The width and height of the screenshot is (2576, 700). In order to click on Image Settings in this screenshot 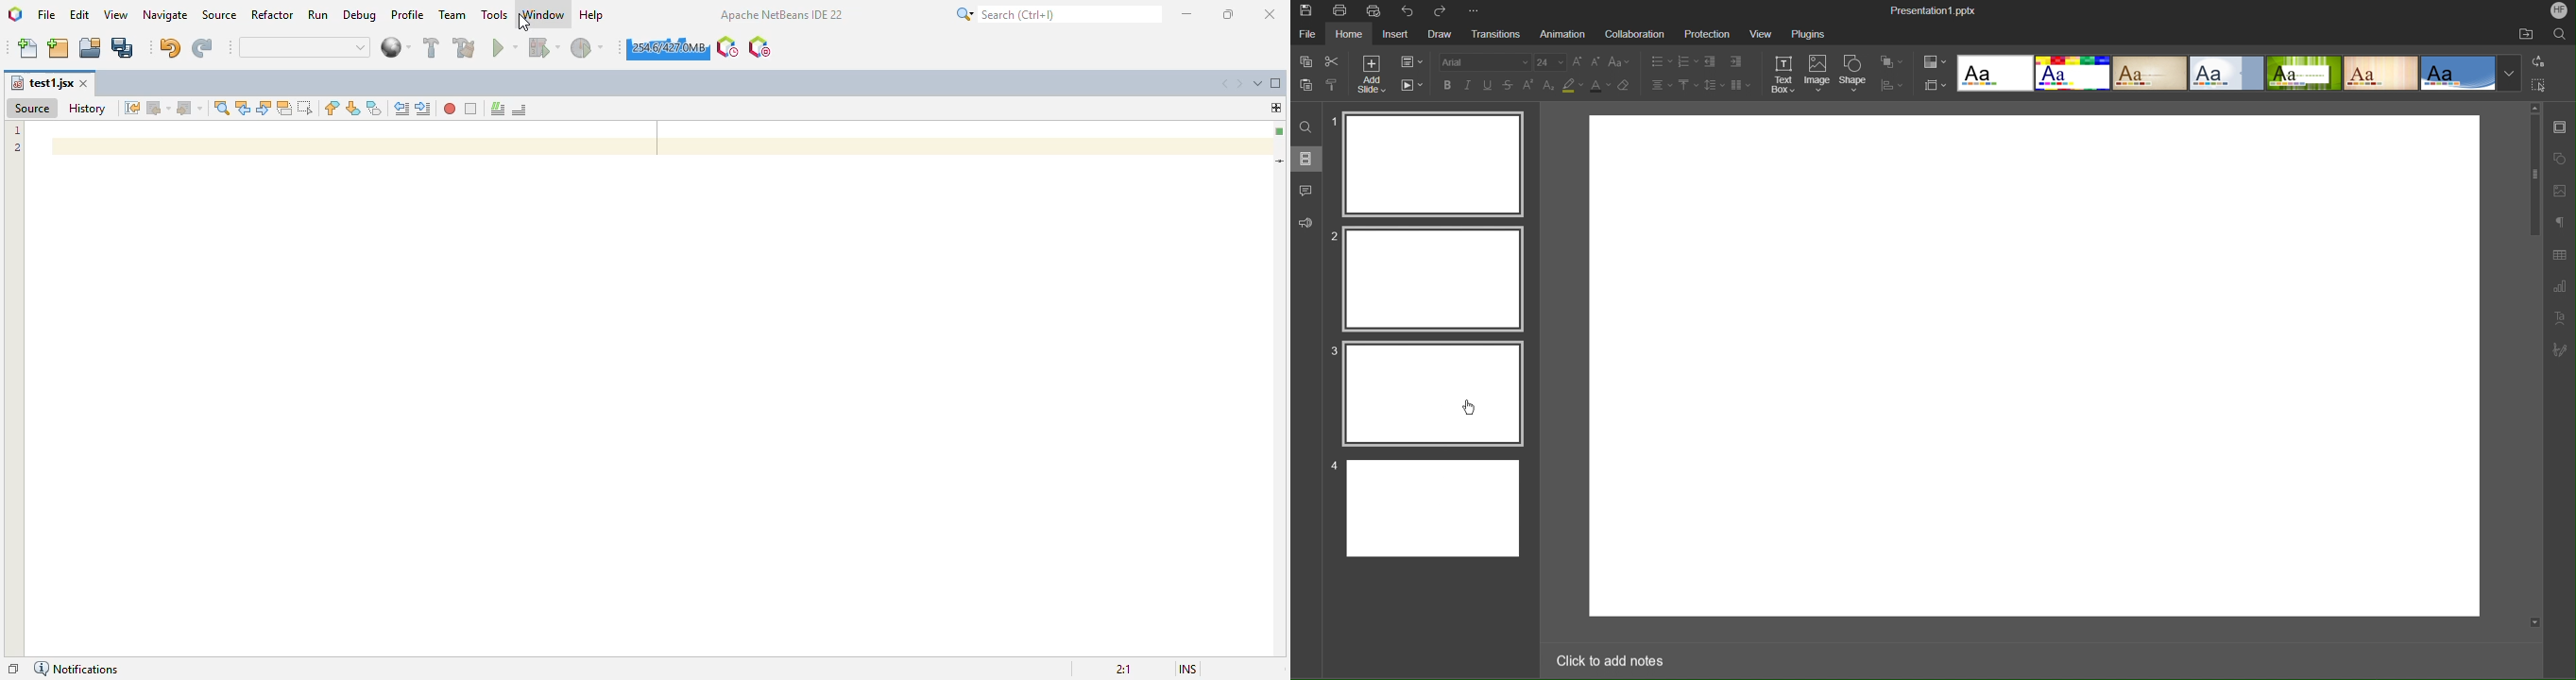, I will do `click(2561, 190)`.